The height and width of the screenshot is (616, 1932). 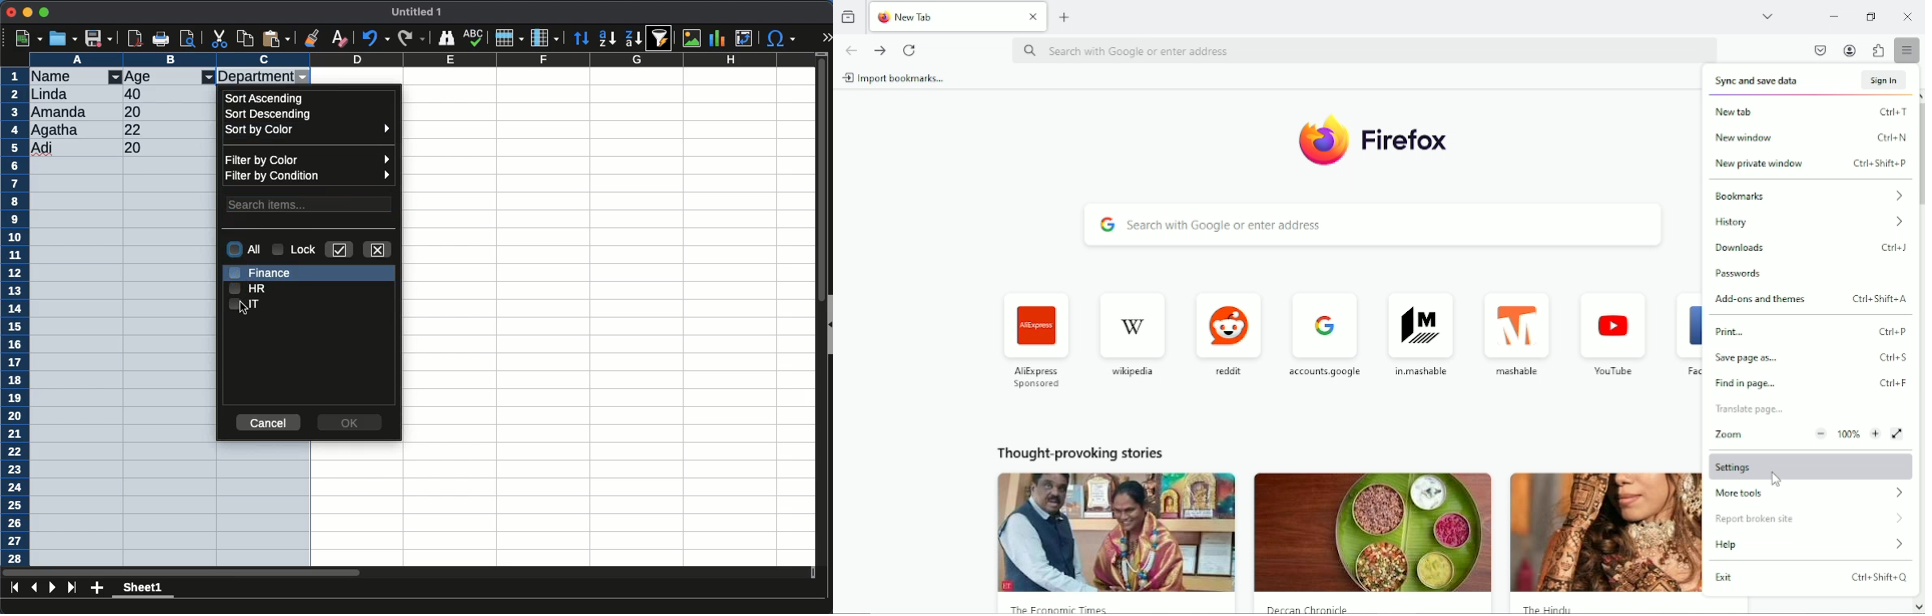 What do you see at coordinates (1812, 300) in the screenshot?
I see `add-ons and themes` at bounding box center [1812, 300].